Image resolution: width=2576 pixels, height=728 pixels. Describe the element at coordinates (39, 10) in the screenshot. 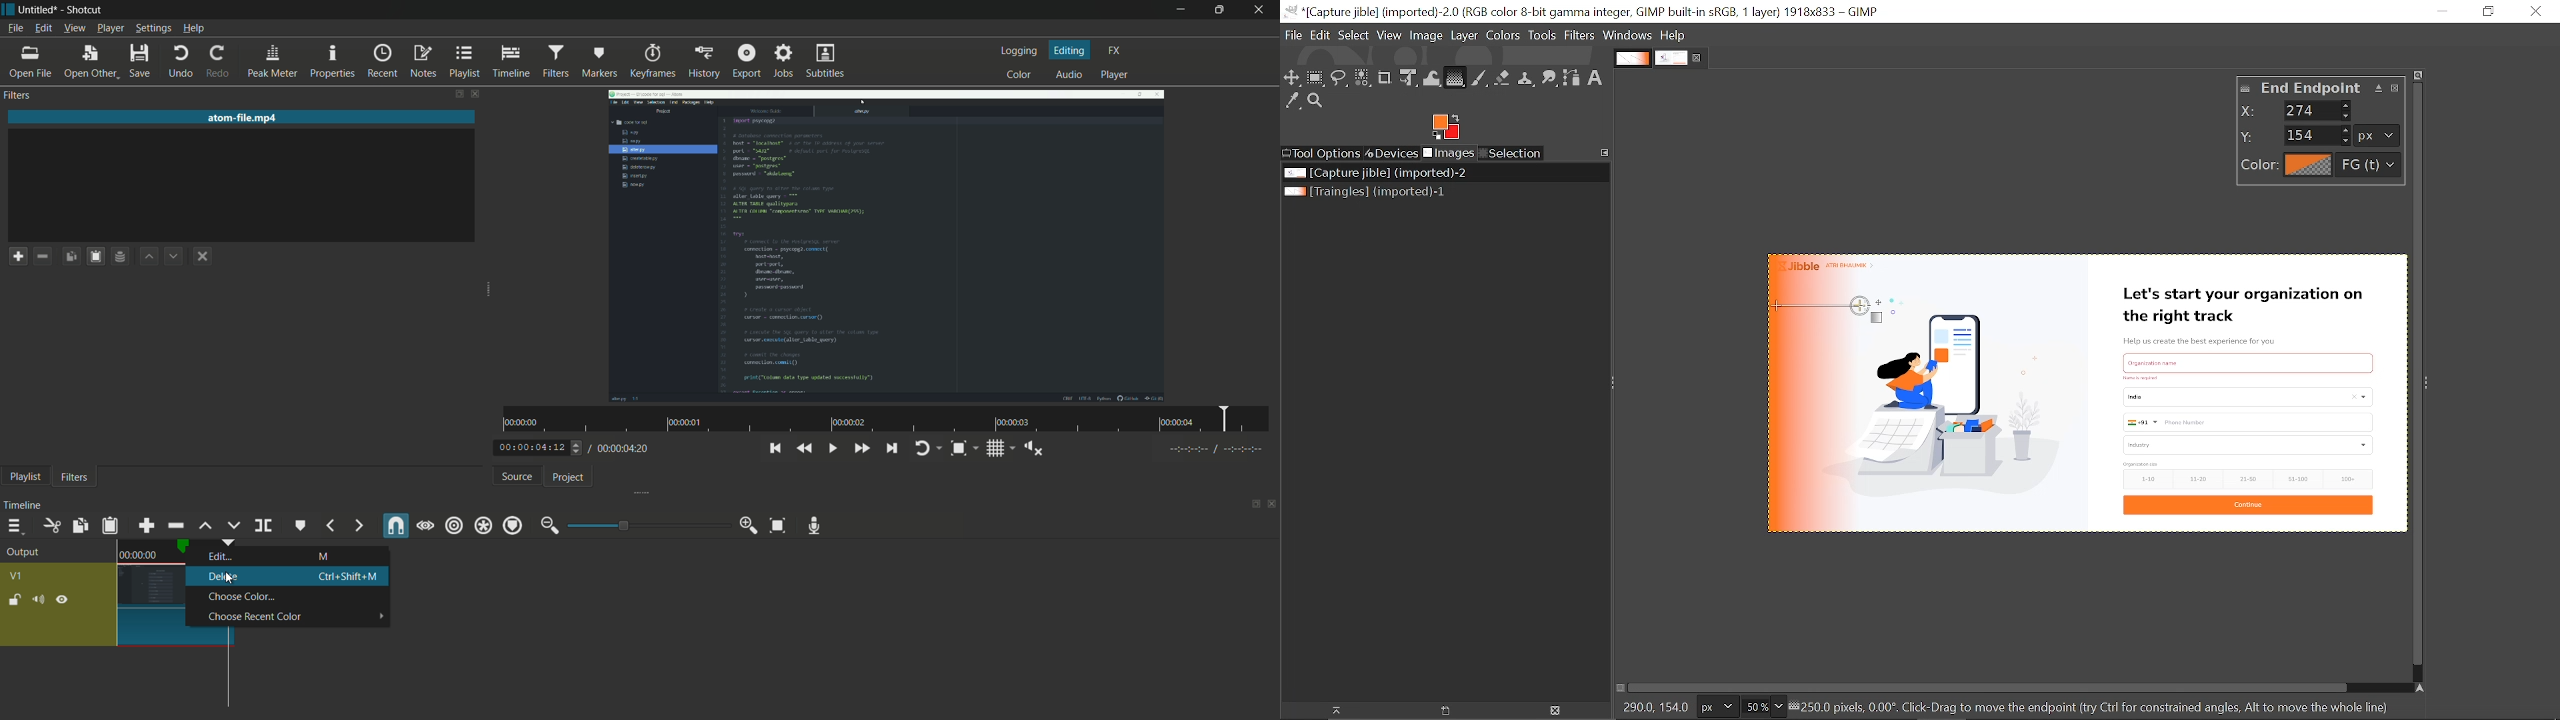

I see `file name` at that location.